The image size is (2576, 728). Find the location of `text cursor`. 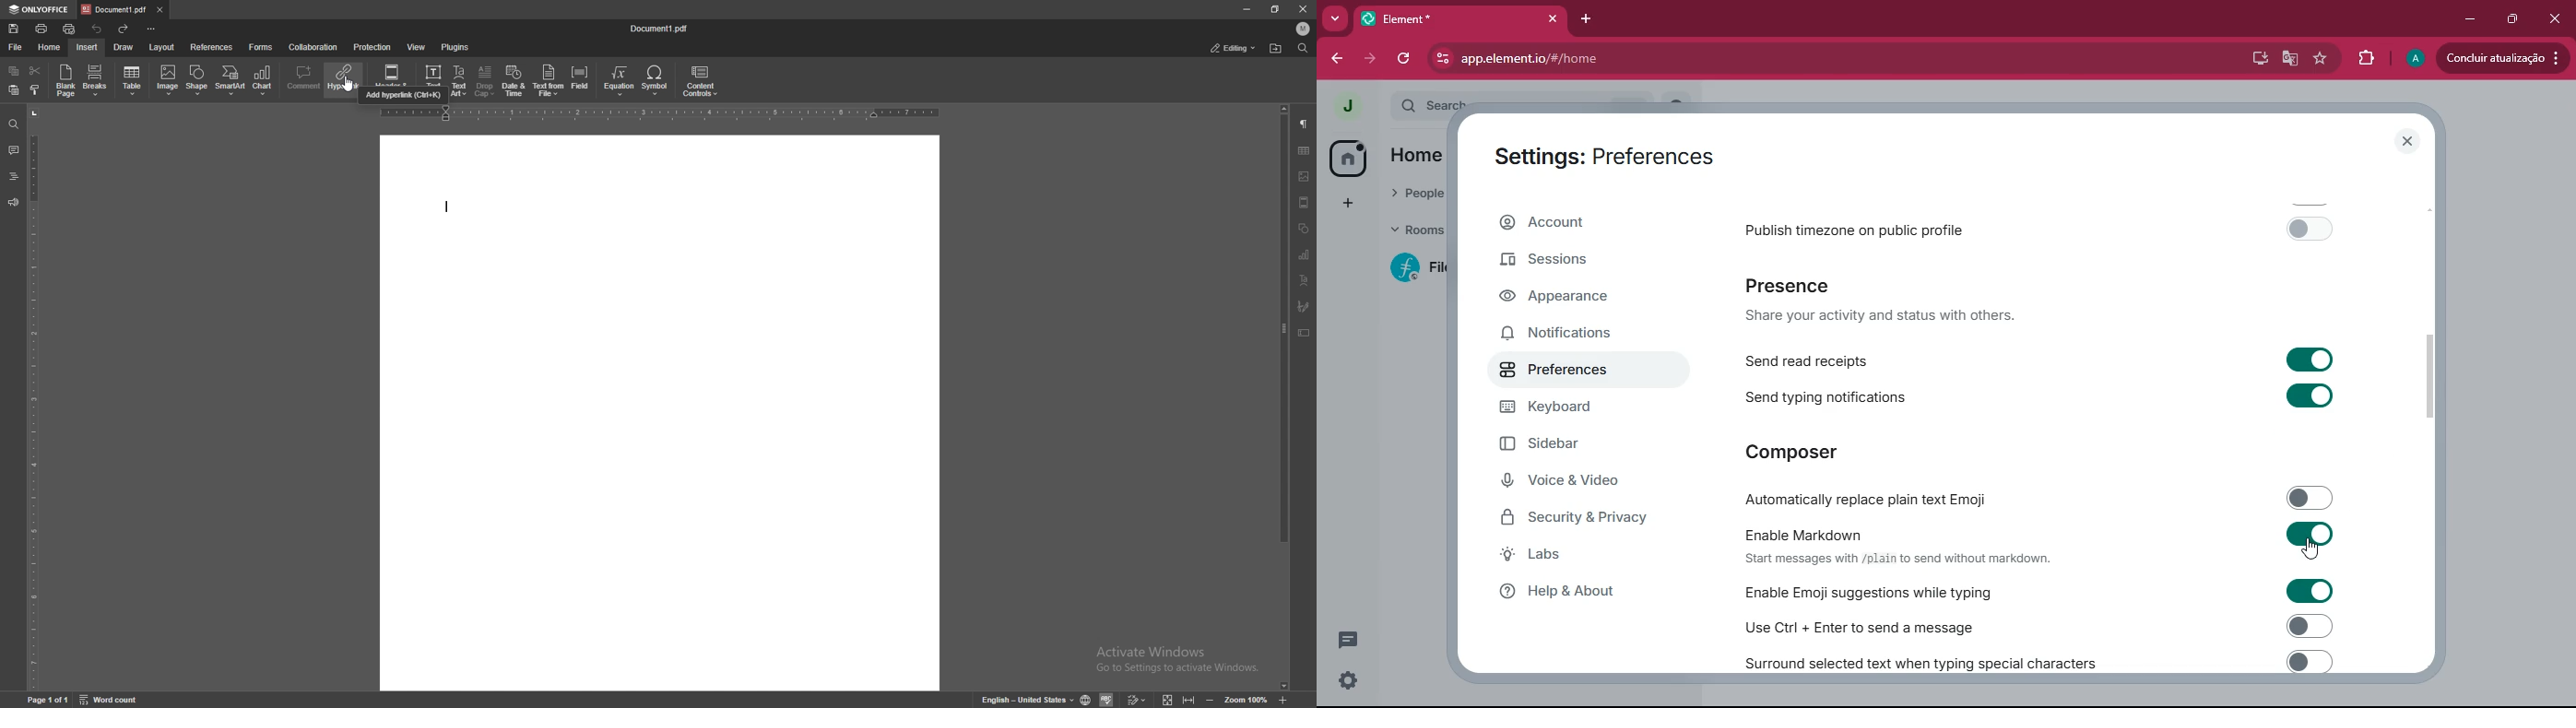

text cursor is located at coordinates (445, 209).